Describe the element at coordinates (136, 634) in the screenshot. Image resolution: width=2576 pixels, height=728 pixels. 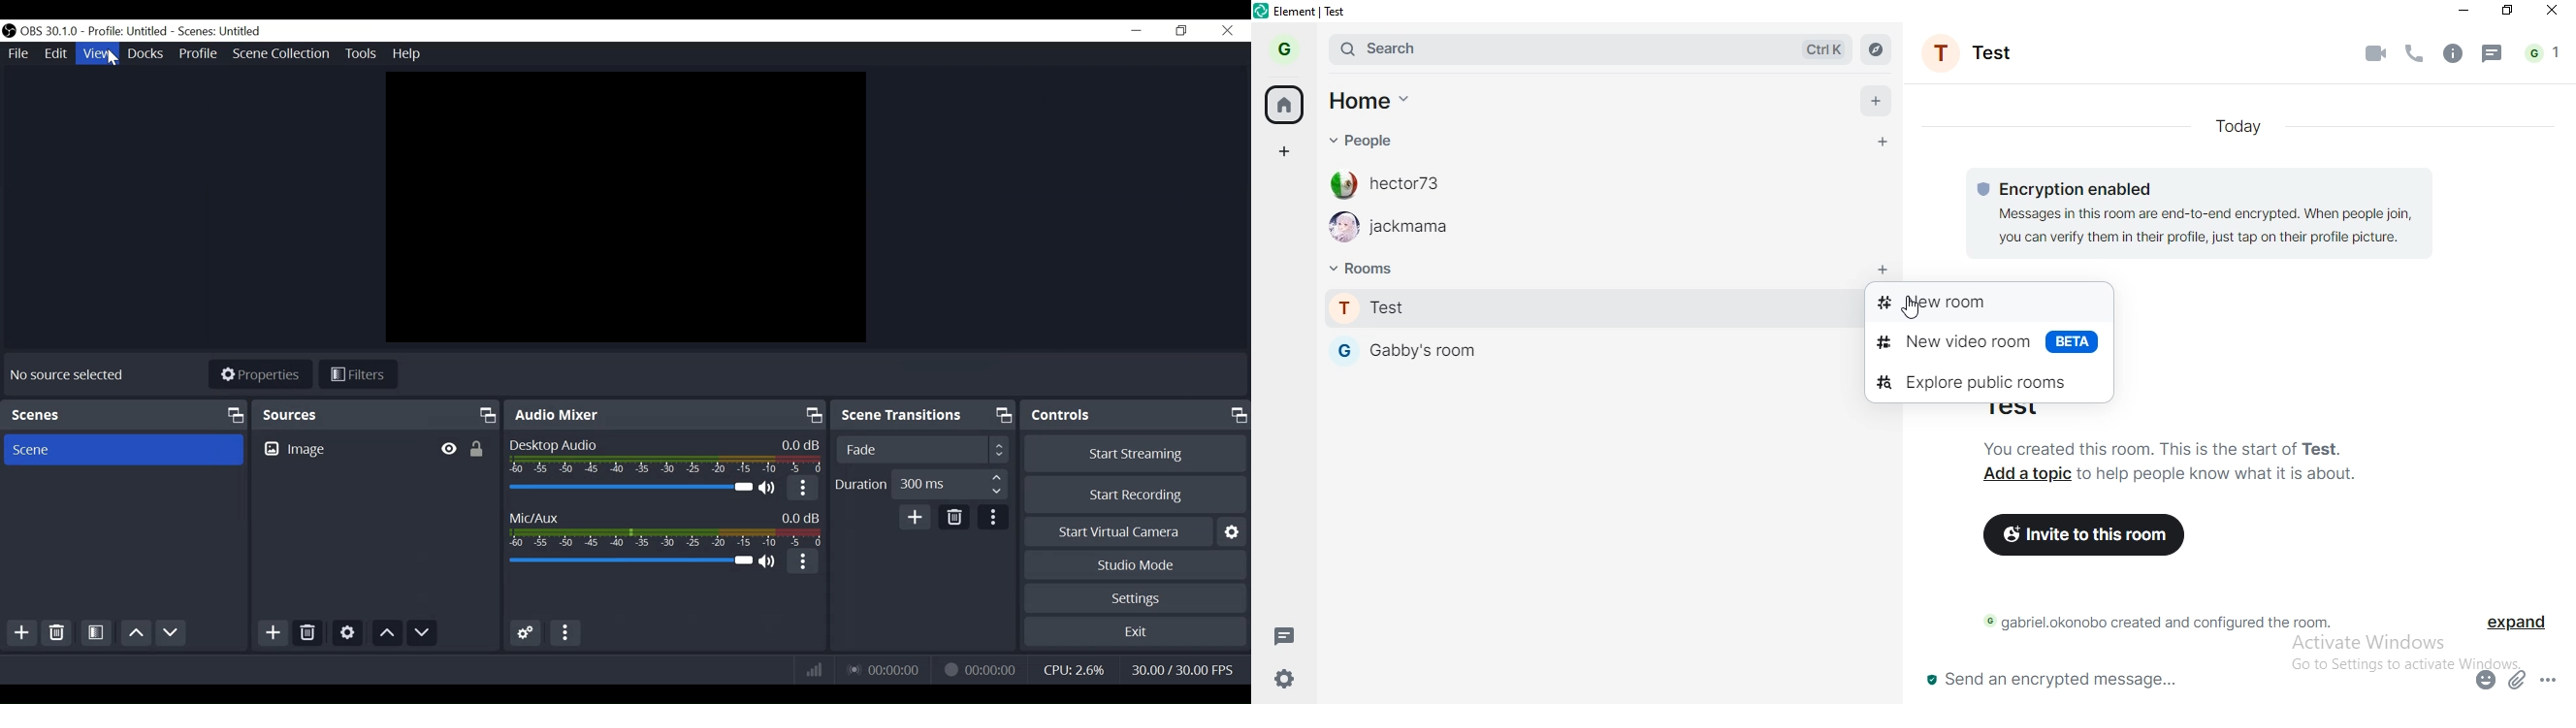
I see `move up` at that location.